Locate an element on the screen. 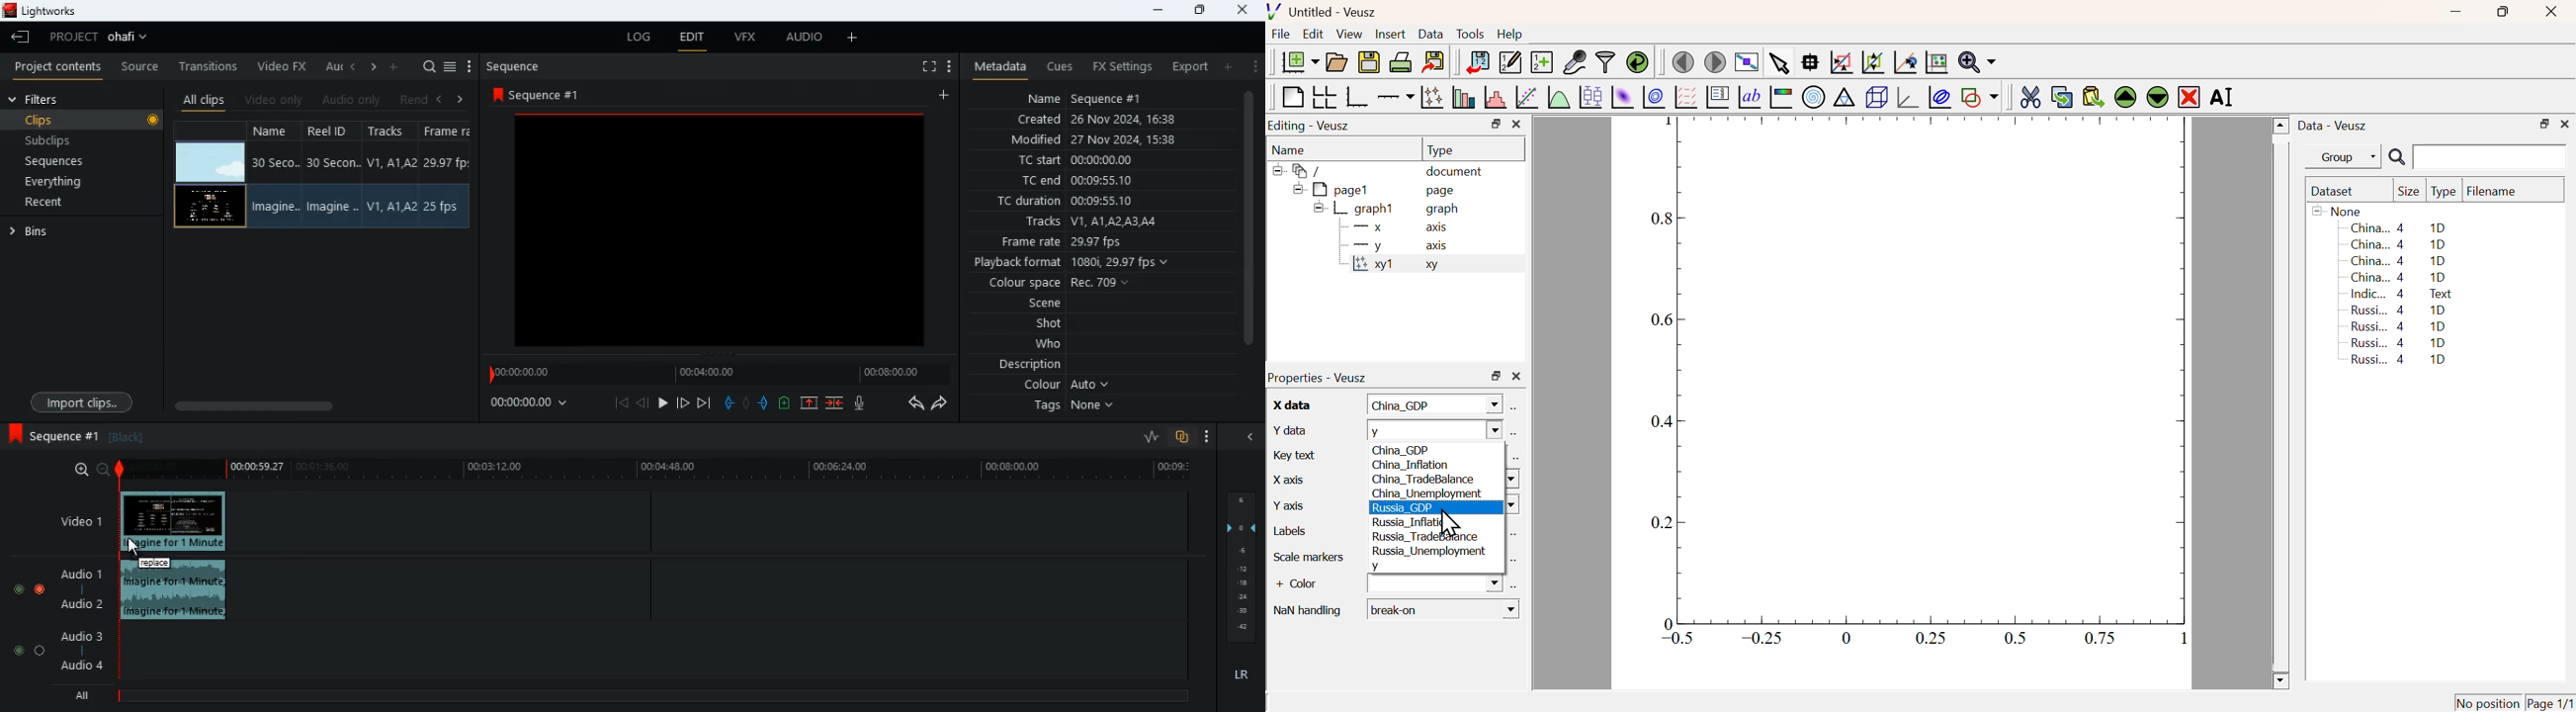 Image resolution: width=2576 pixels, height=728 pixels. Untitled - Veusz is located at coordinates (1325, 13).